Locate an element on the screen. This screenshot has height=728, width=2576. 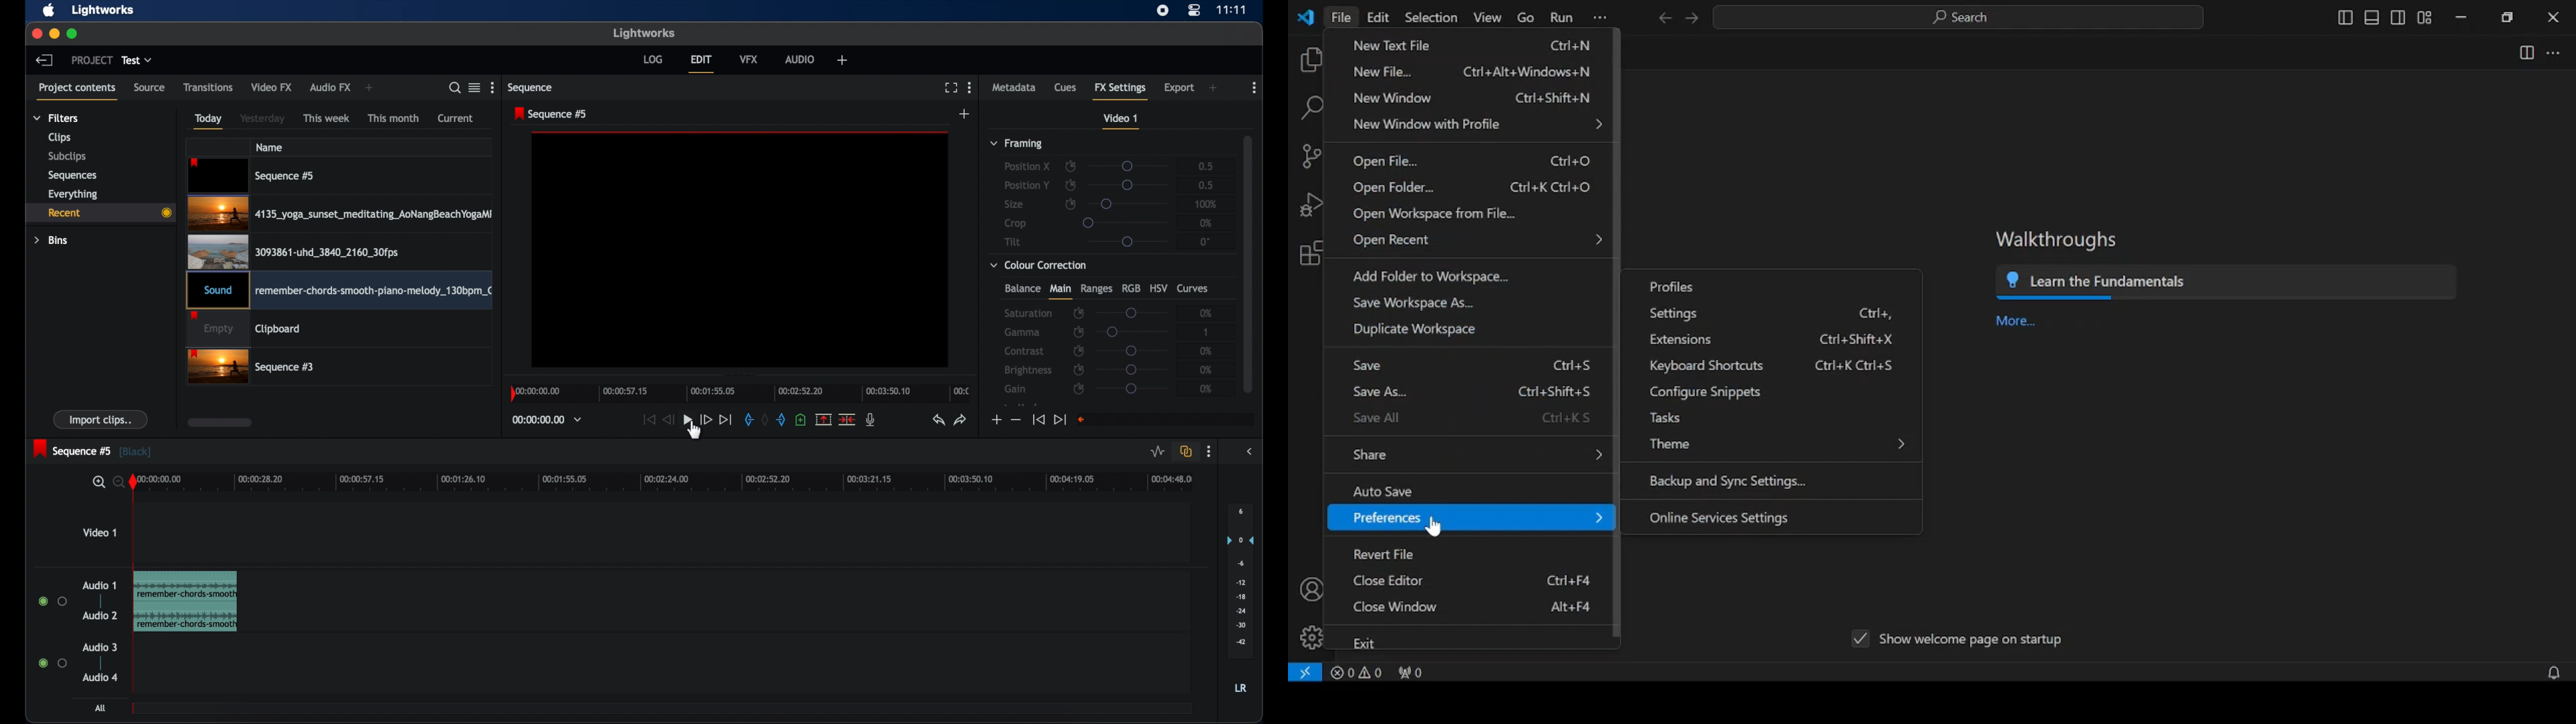
ctrl+K Ctrl+S is located at coordinates (1855, 364).